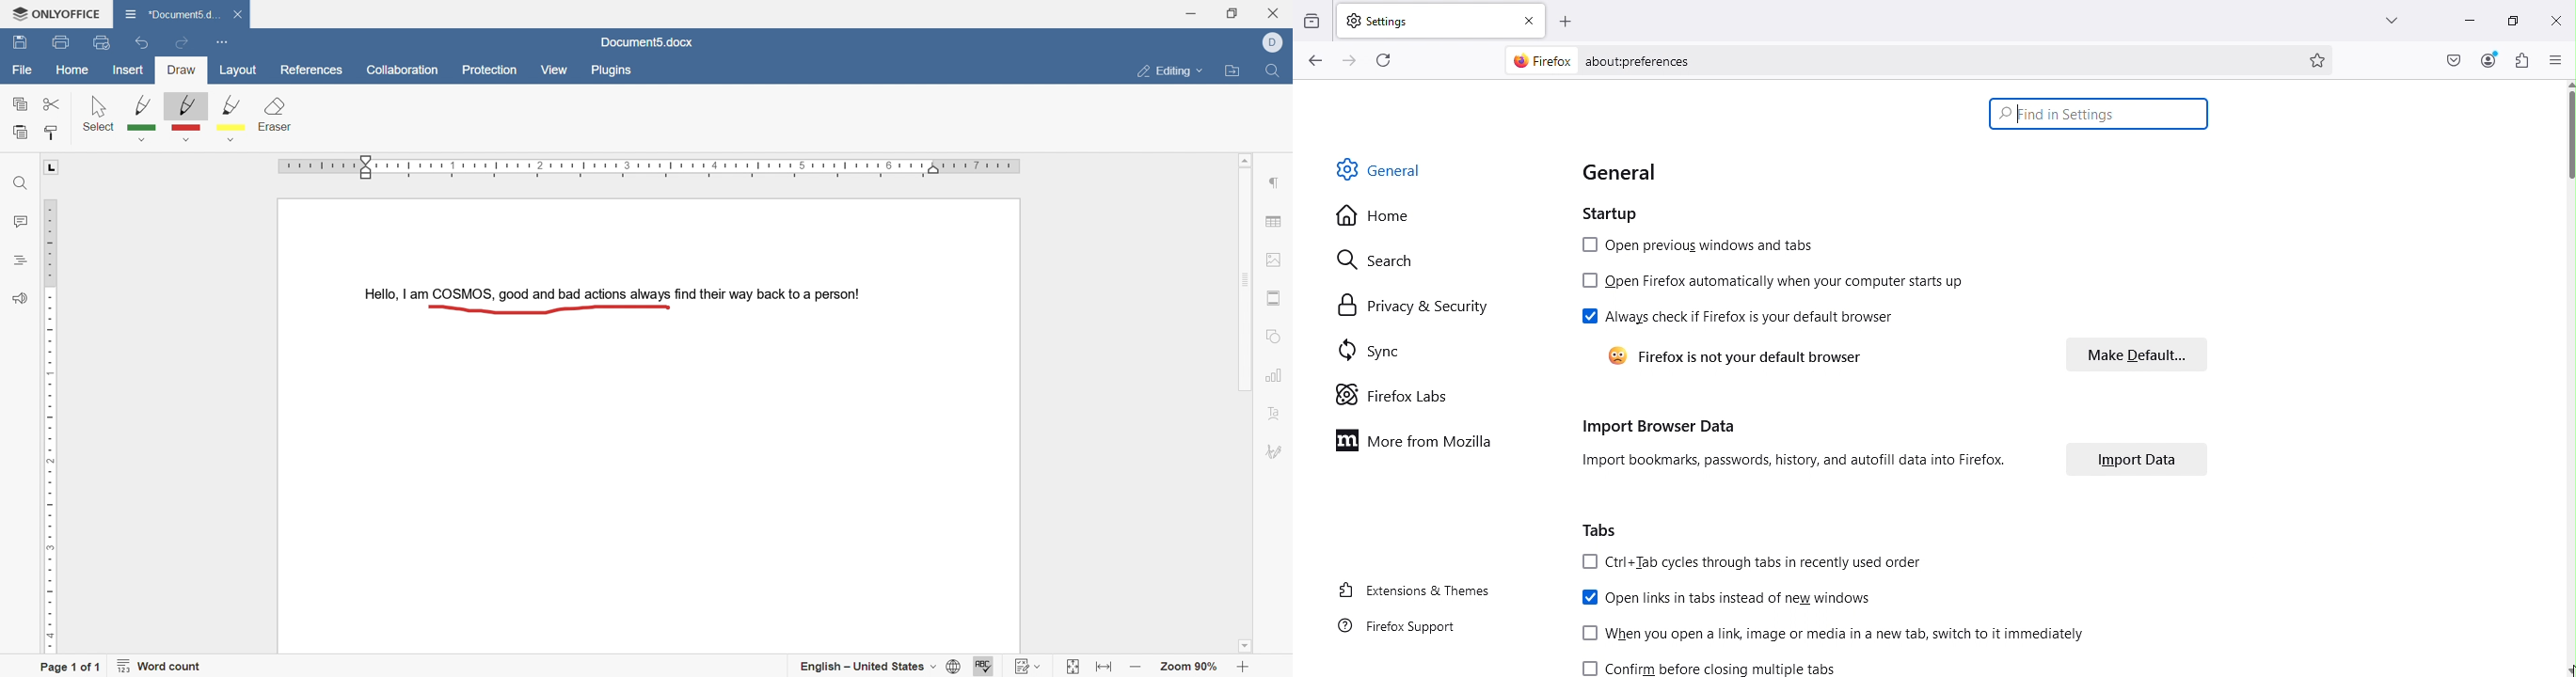 Image resolution: width=2576 pixels, height=700 pixels. I want to click on red pen, so click(184, 118).